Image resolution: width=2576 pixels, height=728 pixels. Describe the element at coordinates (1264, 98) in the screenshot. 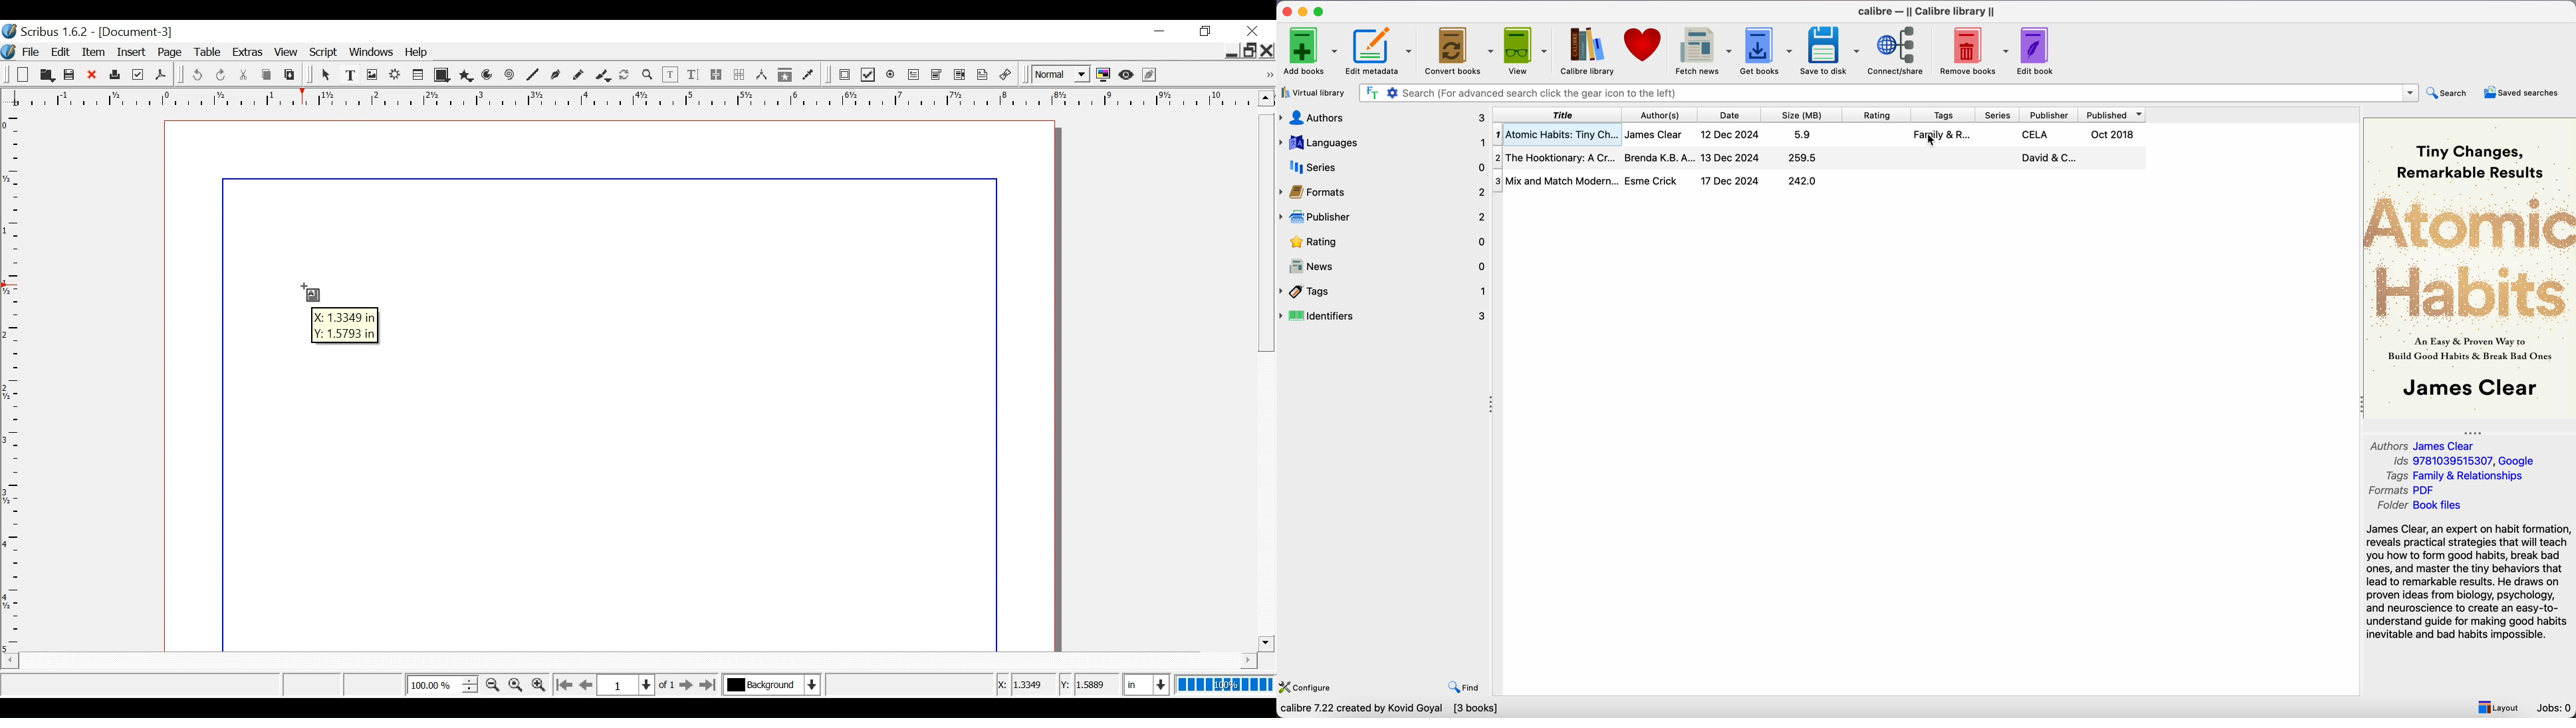

I see `Scroll up` at that location.